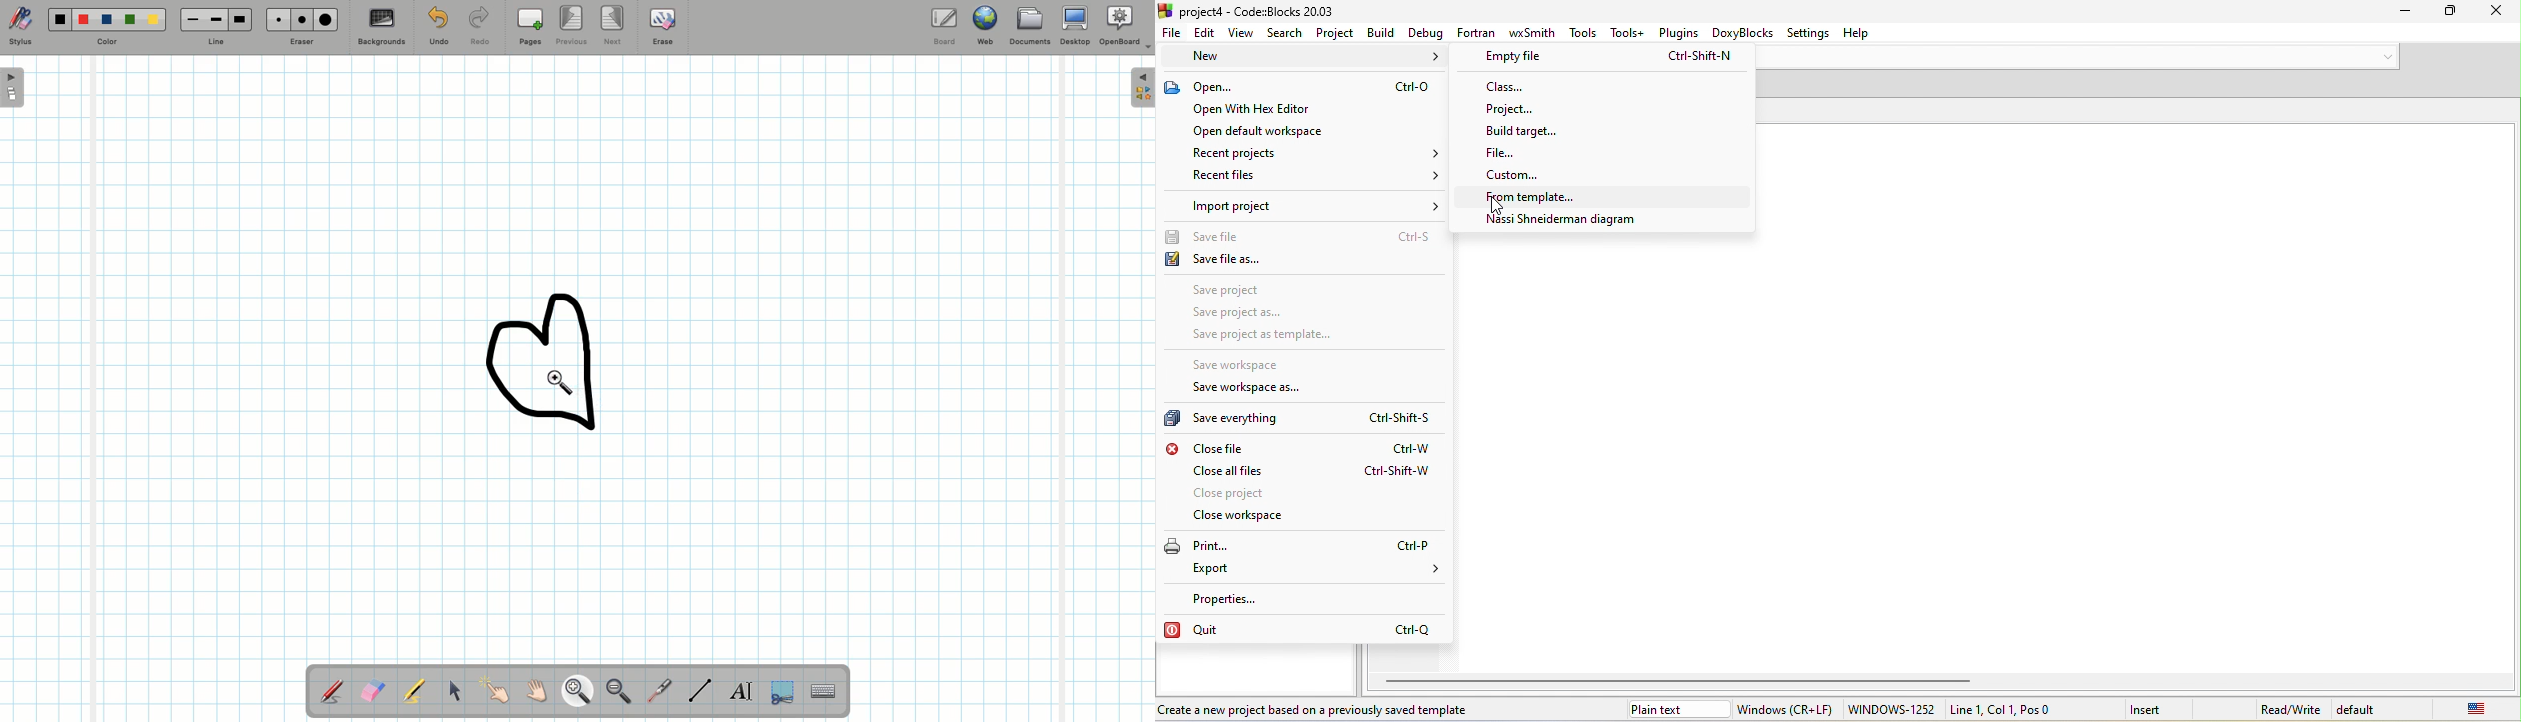 Image resolution: width=2548 pixels, height=728 pixels. I want to click on Eraser, so click(302, 26).